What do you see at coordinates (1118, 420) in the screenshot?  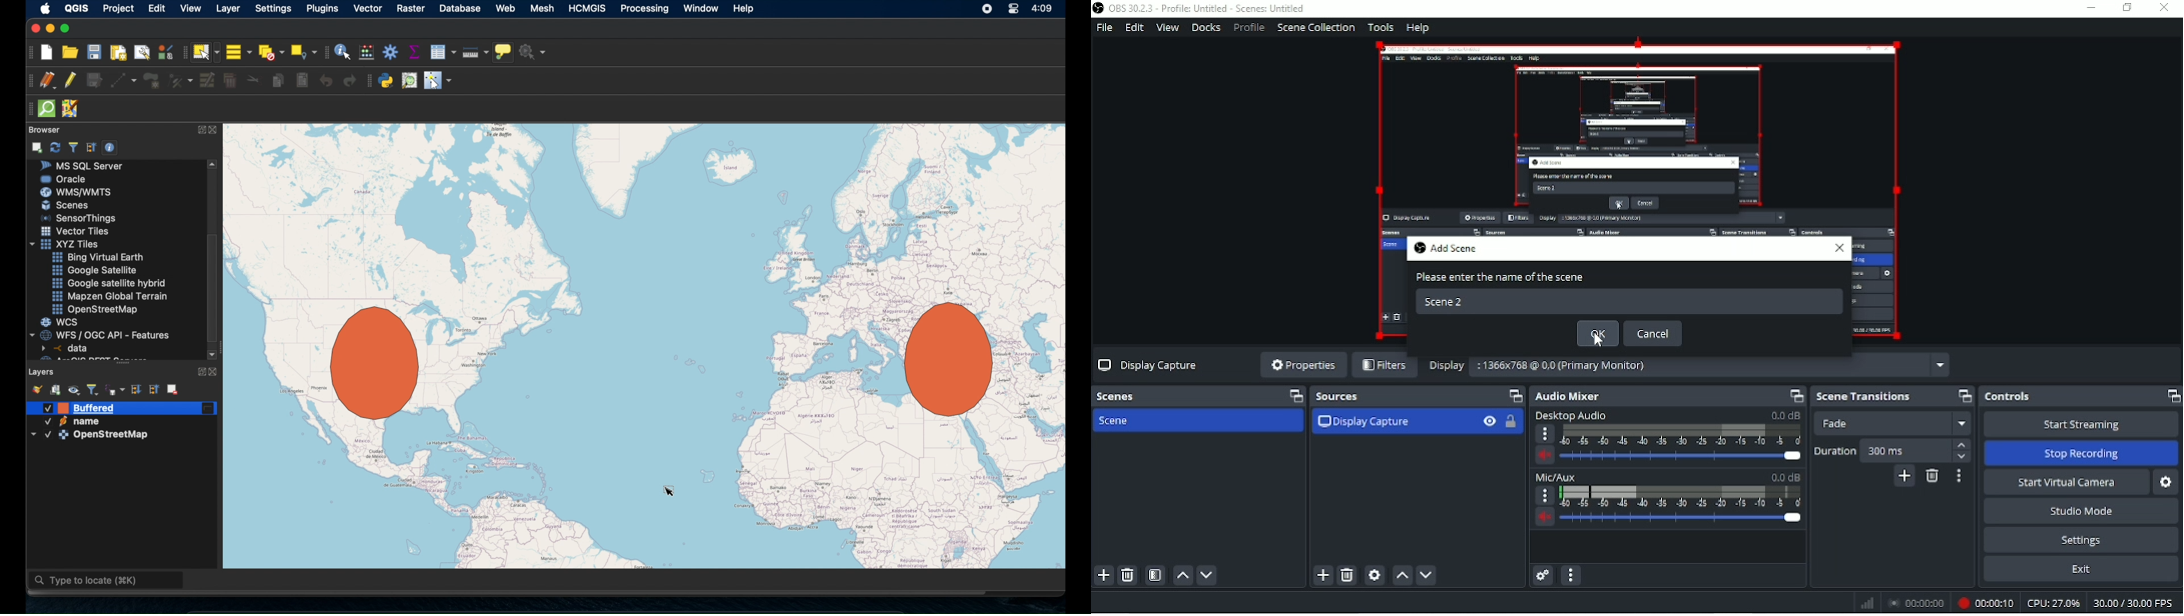 I see `Scene` at bounding box center [1118, 420].